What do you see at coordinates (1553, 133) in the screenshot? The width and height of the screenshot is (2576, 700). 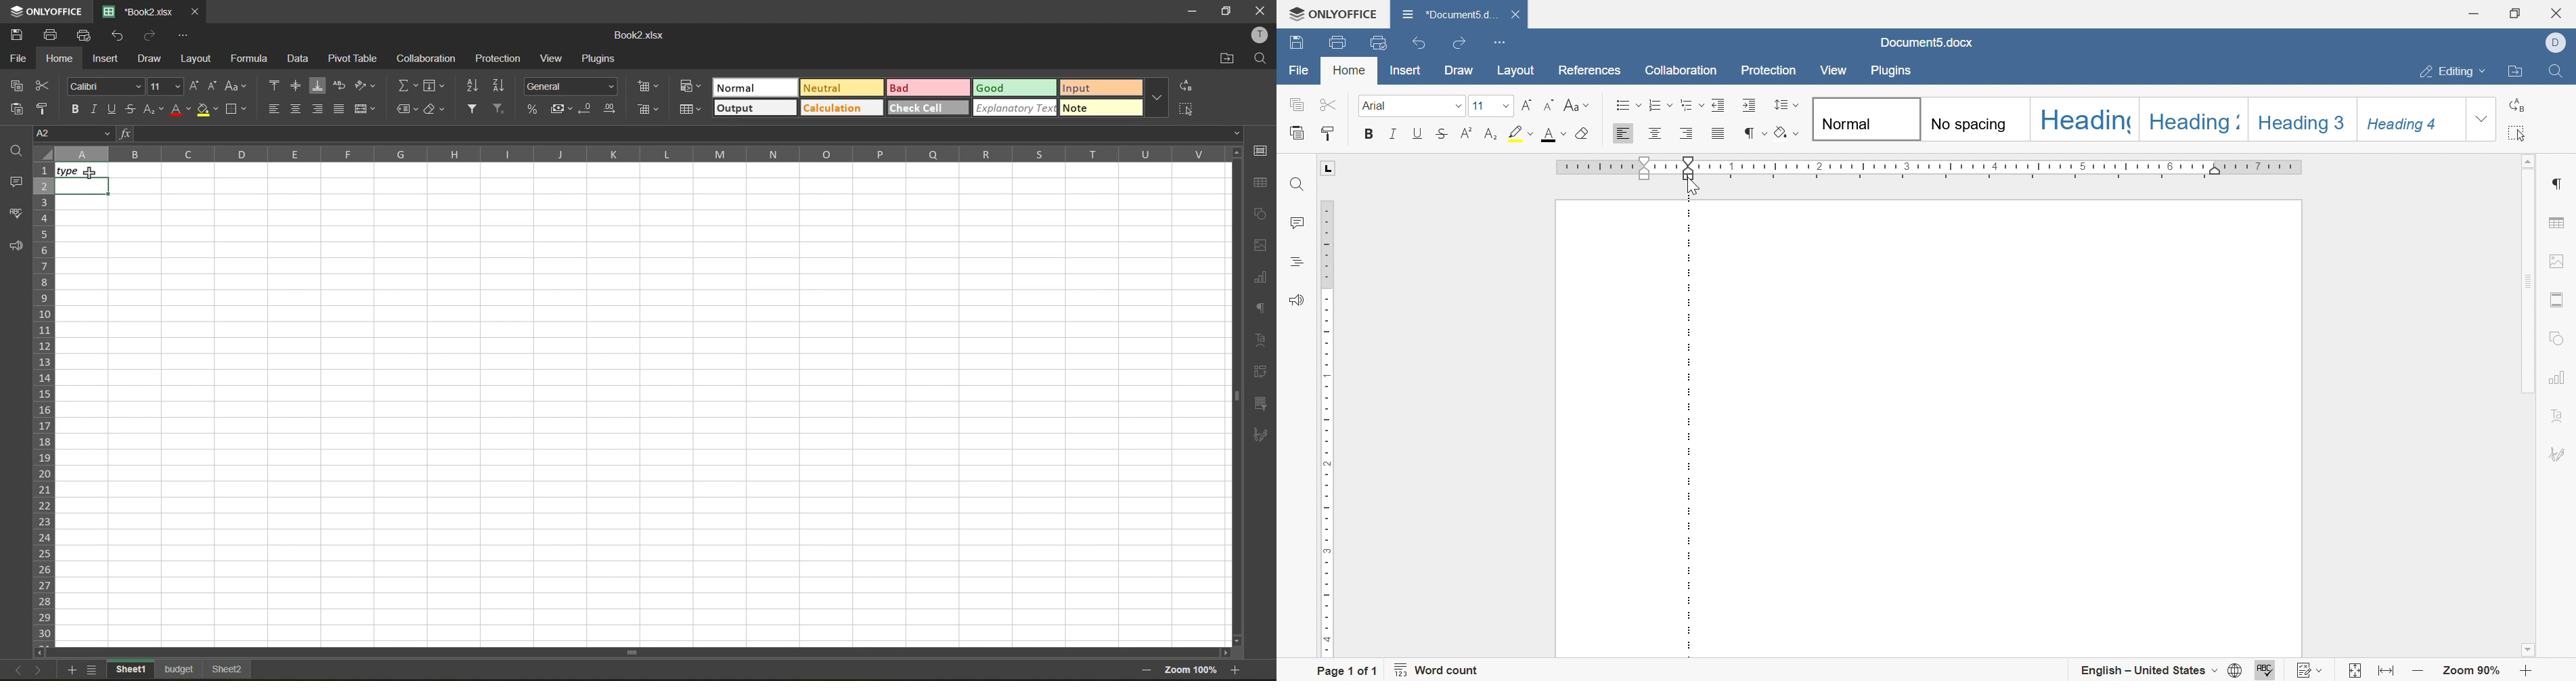 I see `font color` at bounding box center [1553, 133].